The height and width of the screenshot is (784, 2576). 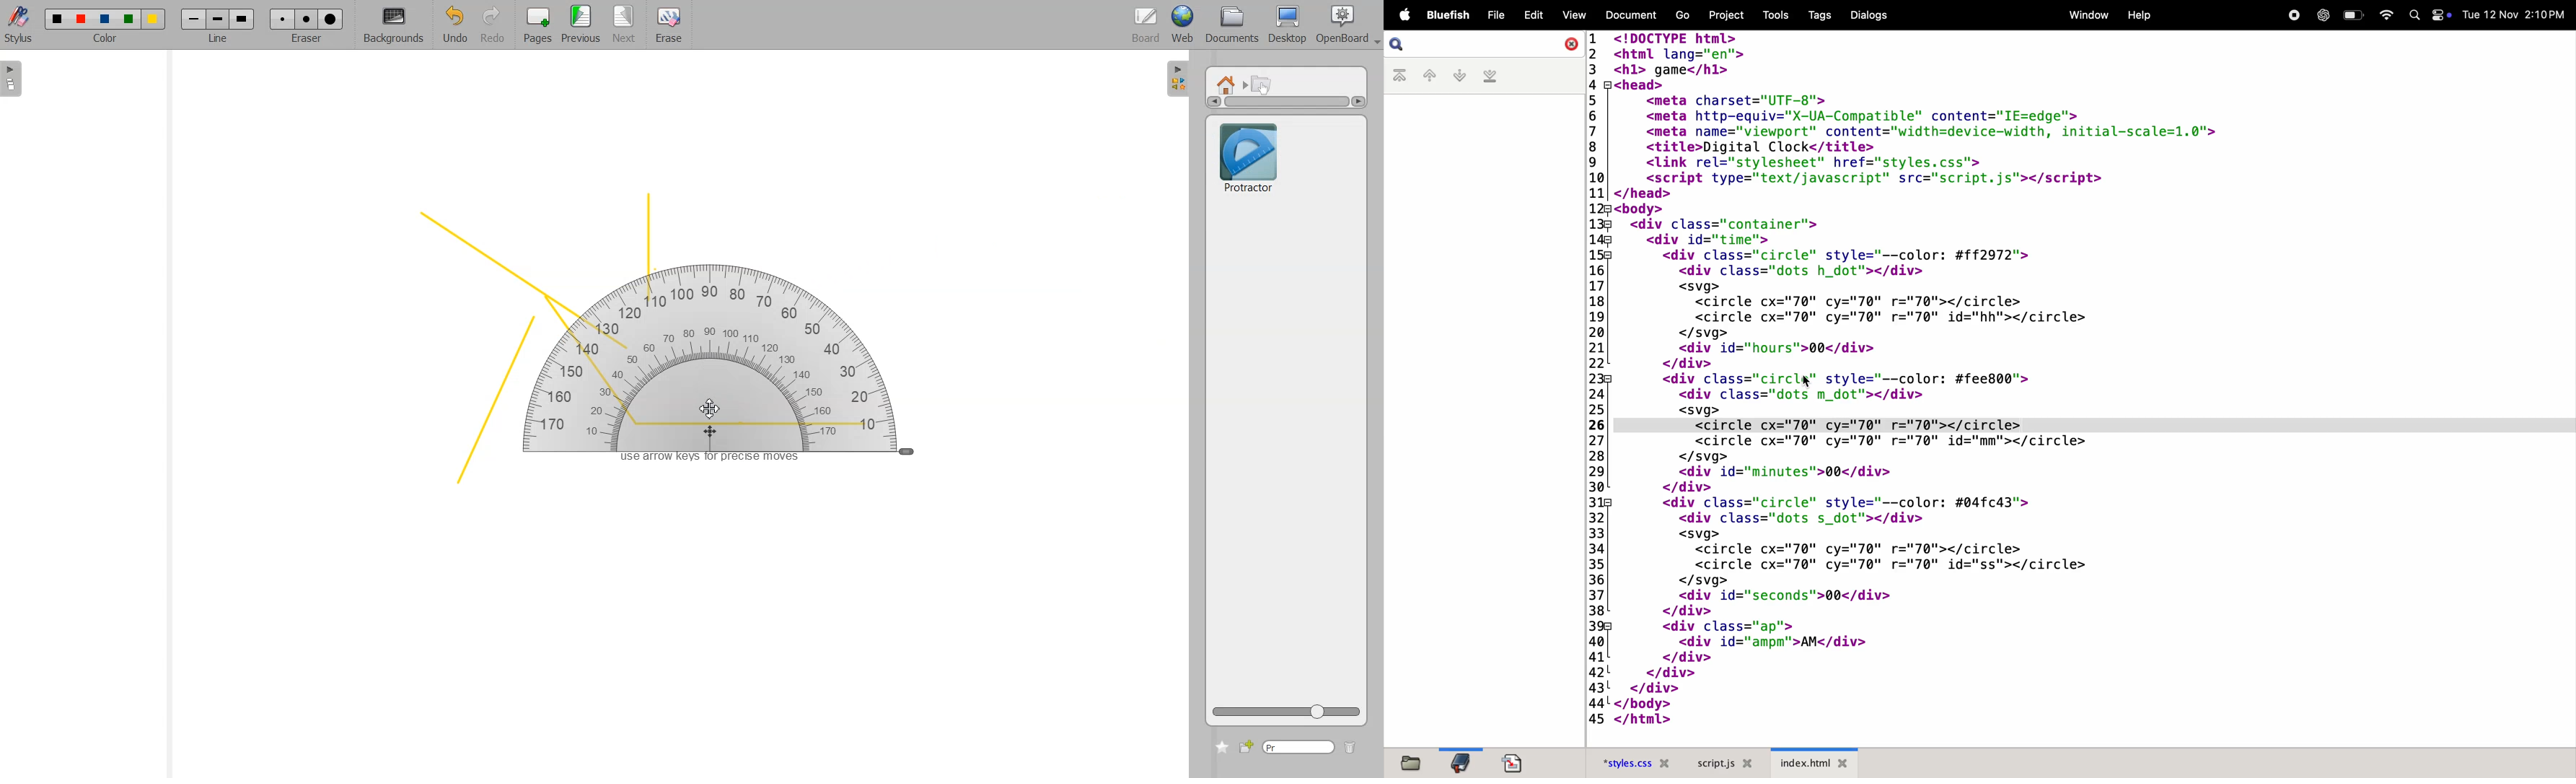 I want to click on bluefish, so click(x=1448, y=16).